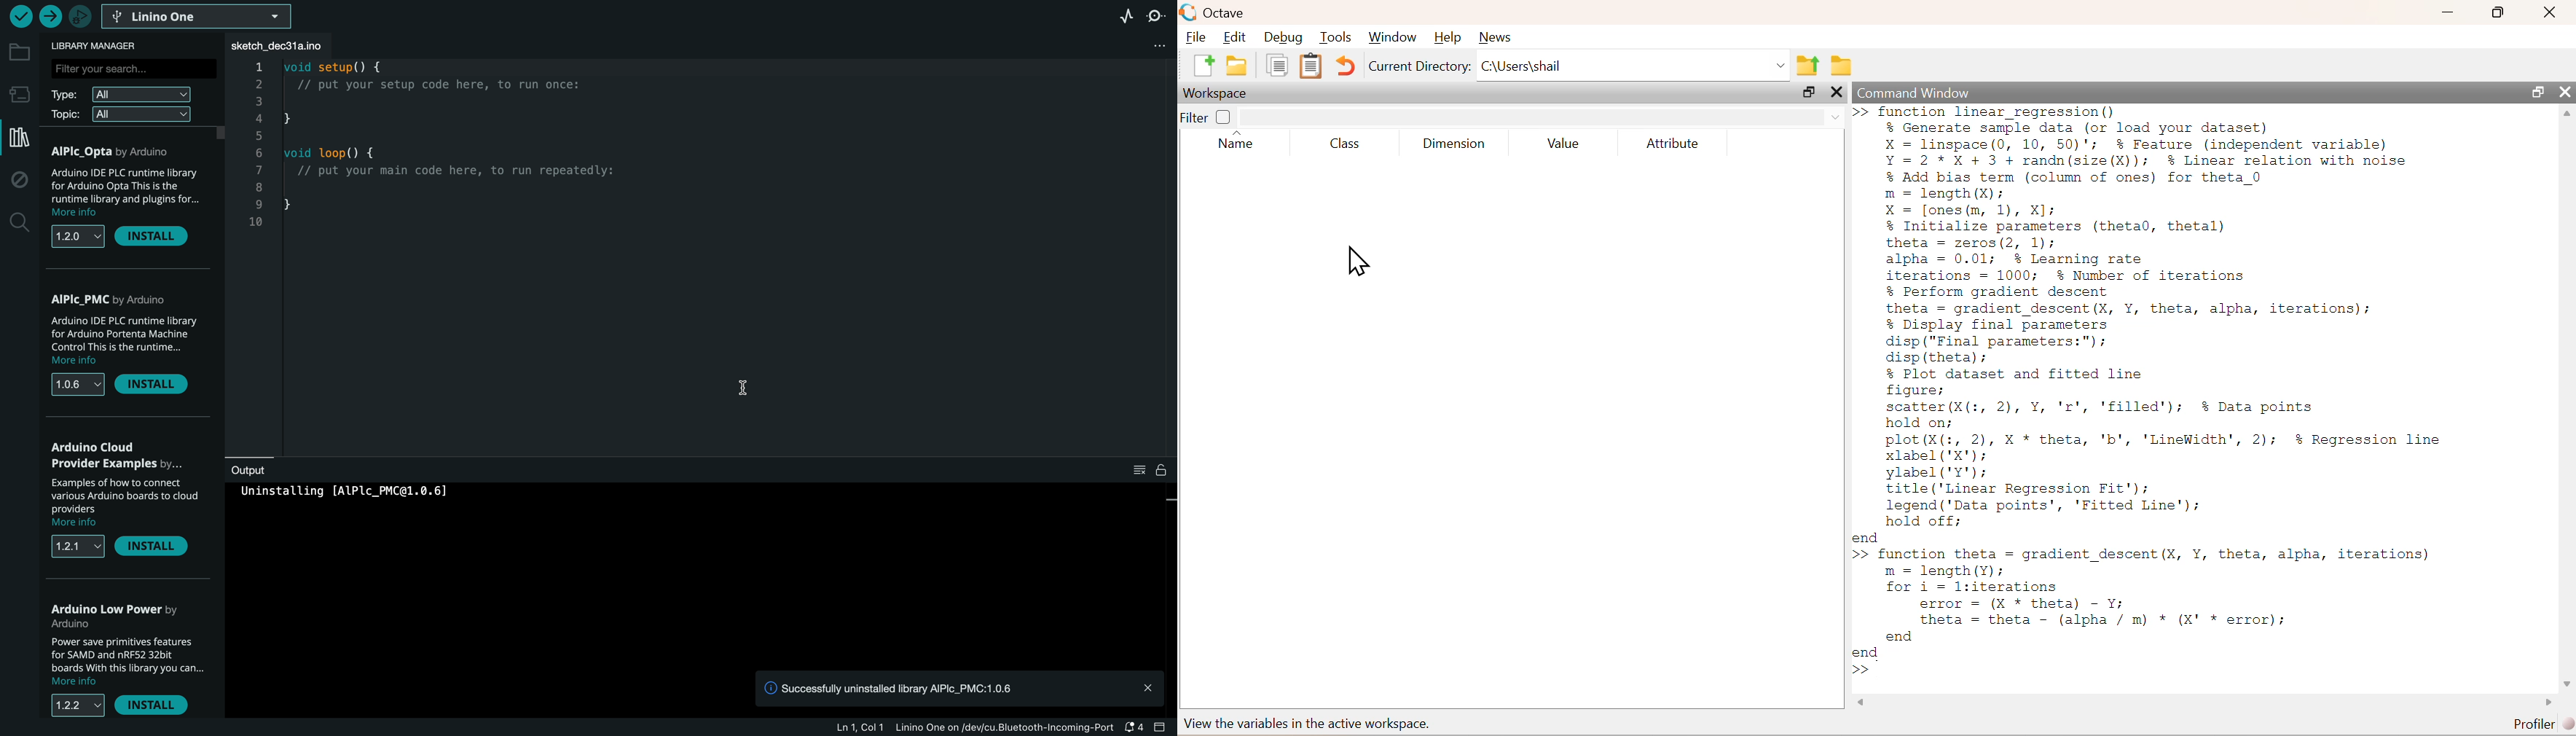 The height and width of the screenshot is (756, 2576). What do you see at coordinates (1448, 36) in the screenshot?
I see `Help` at bounding box center [1448, 36].